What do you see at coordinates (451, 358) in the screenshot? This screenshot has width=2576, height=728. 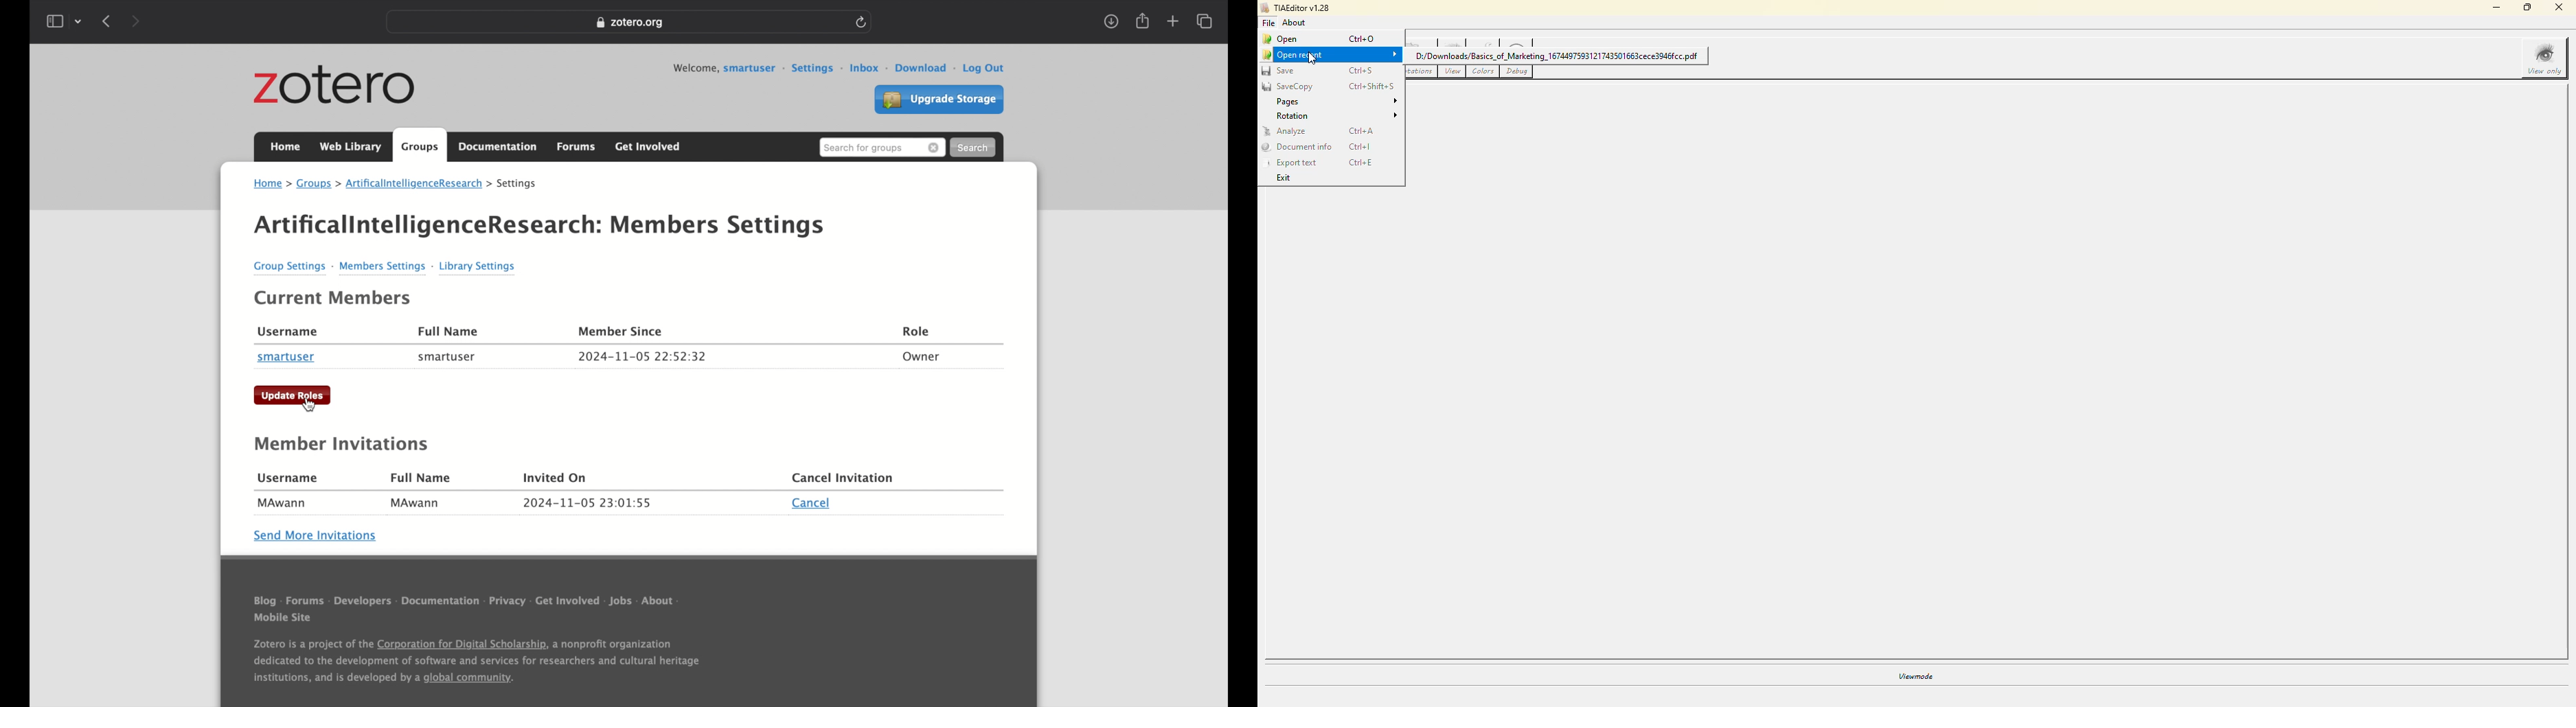 I see `smartuser` at bounding box center [451, 358].